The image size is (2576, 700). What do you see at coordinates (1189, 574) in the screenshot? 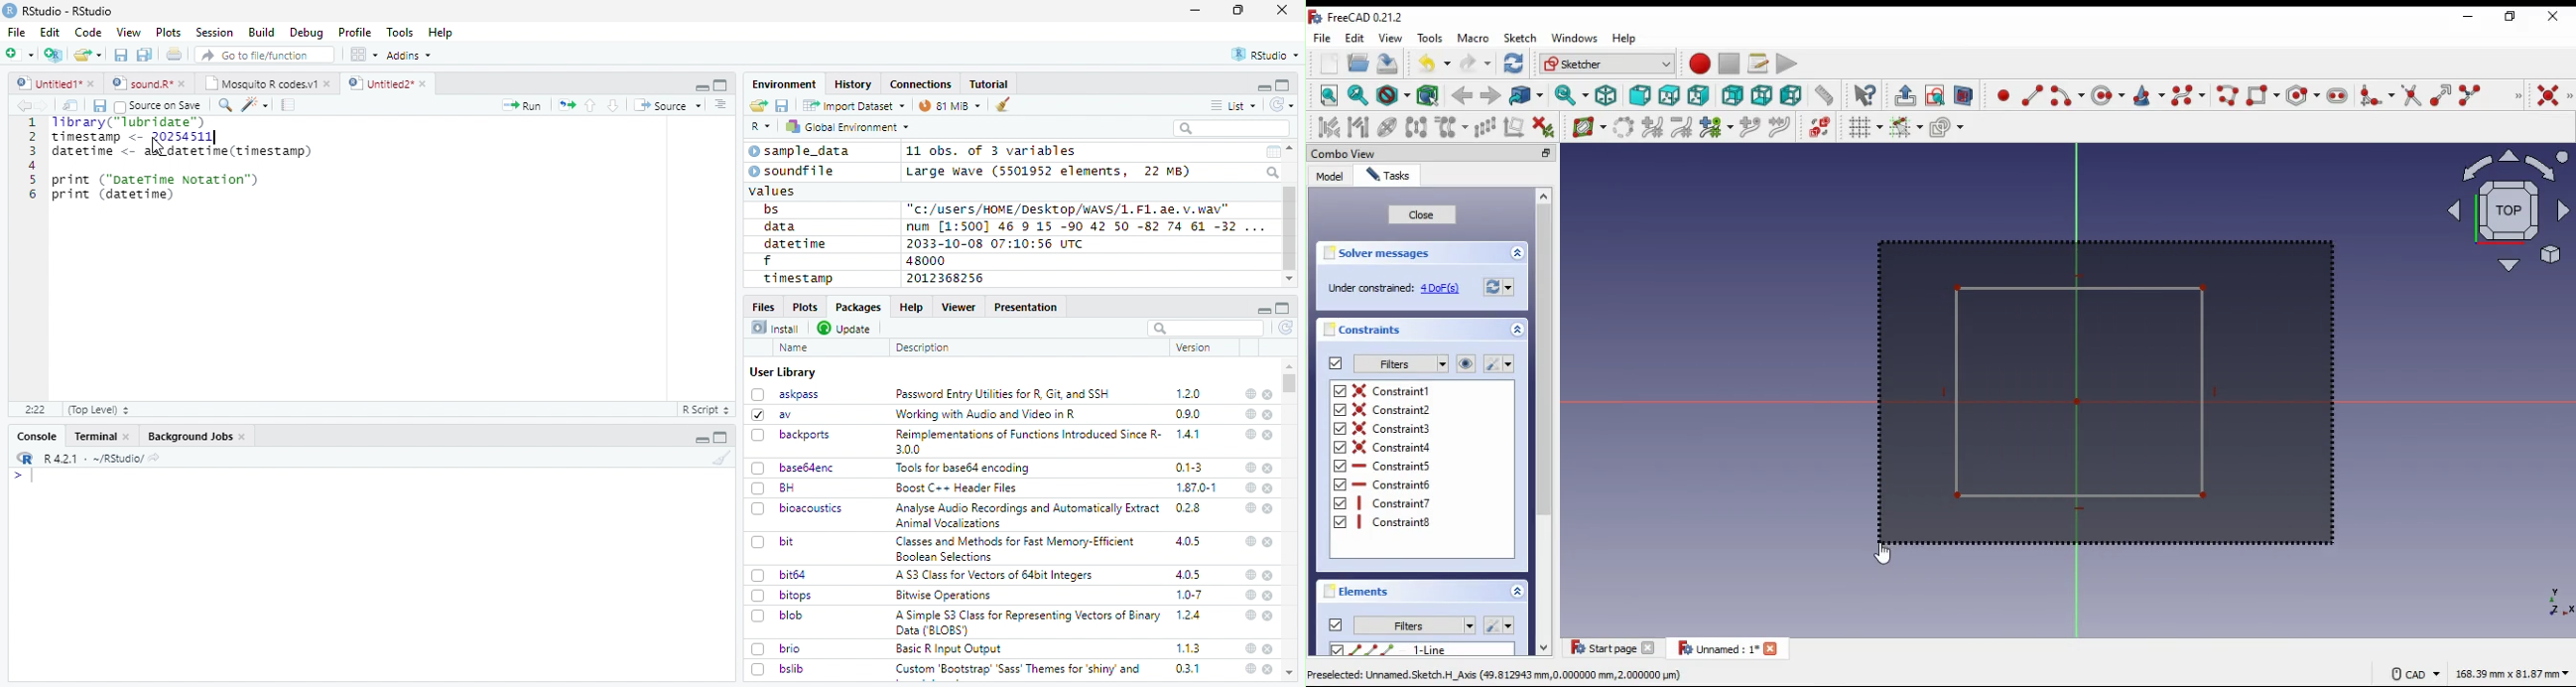
I see `4.0.5` at bounding box center [1189, 574].